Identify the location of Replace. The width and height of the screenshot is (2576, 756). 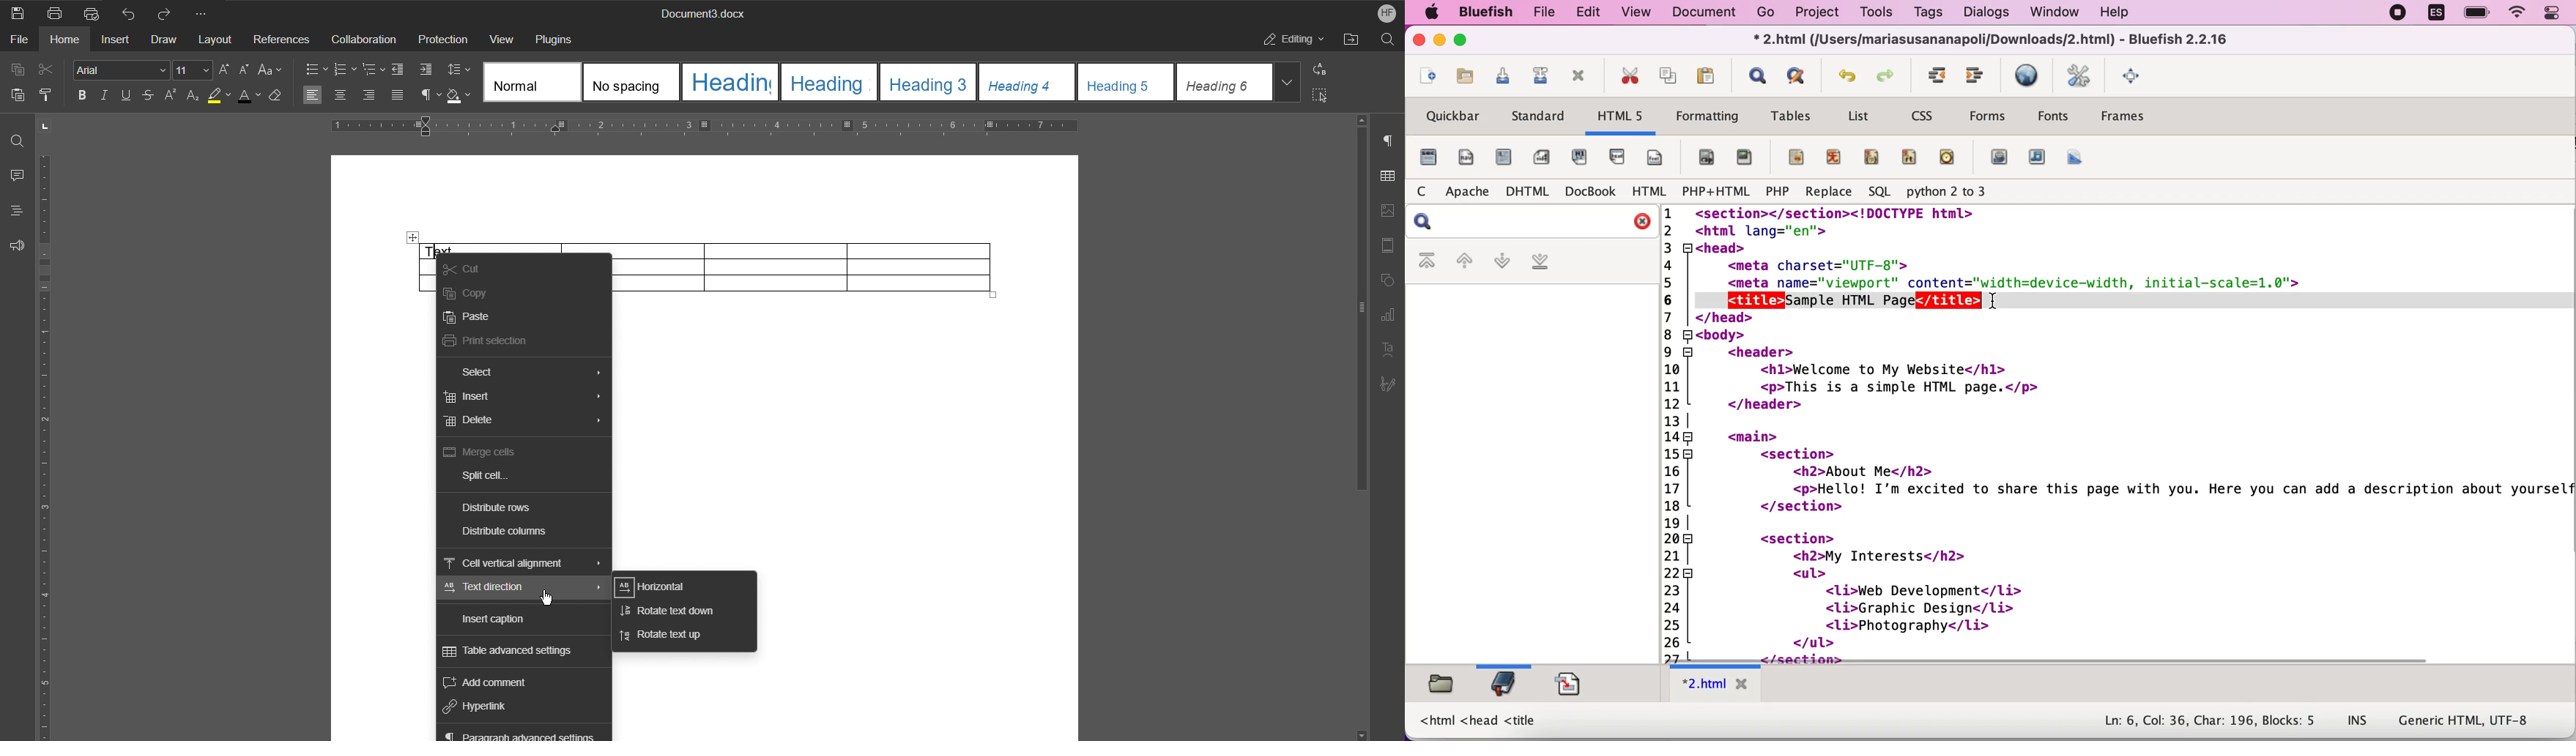
(1323, 70).